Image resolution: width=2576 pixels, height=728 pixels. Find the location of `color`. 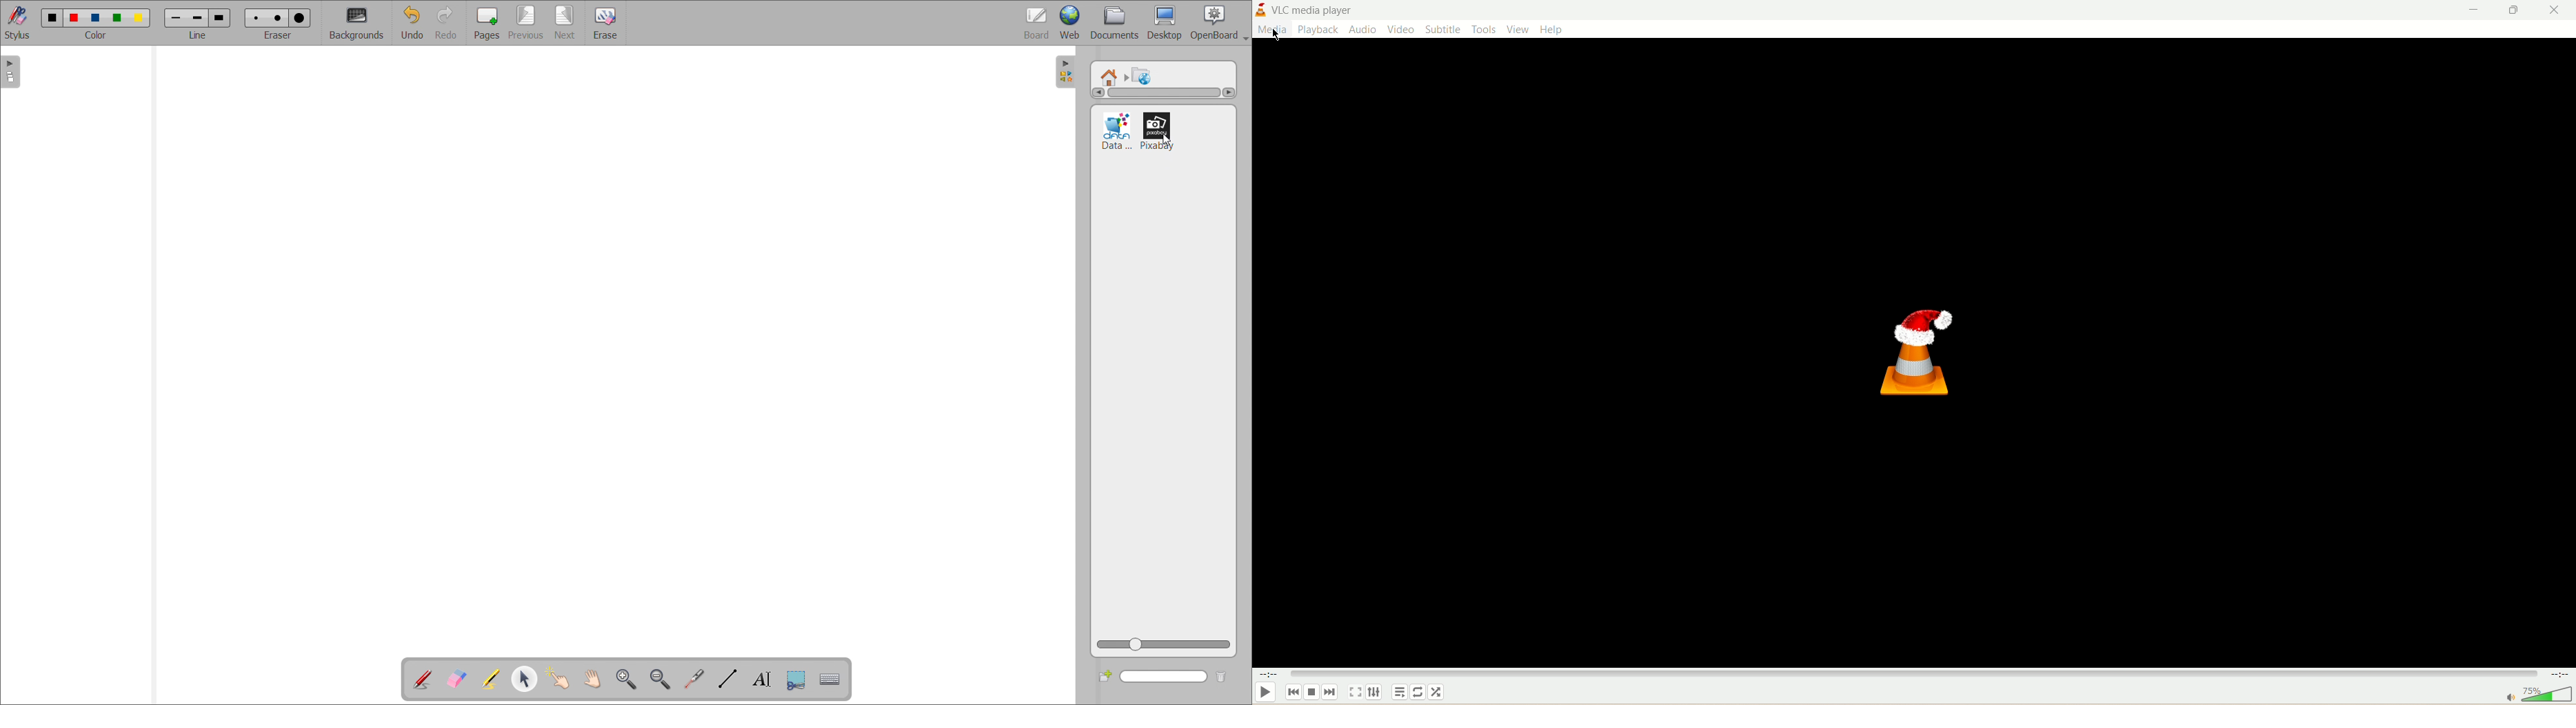

color is located at coordinates (97, 35).